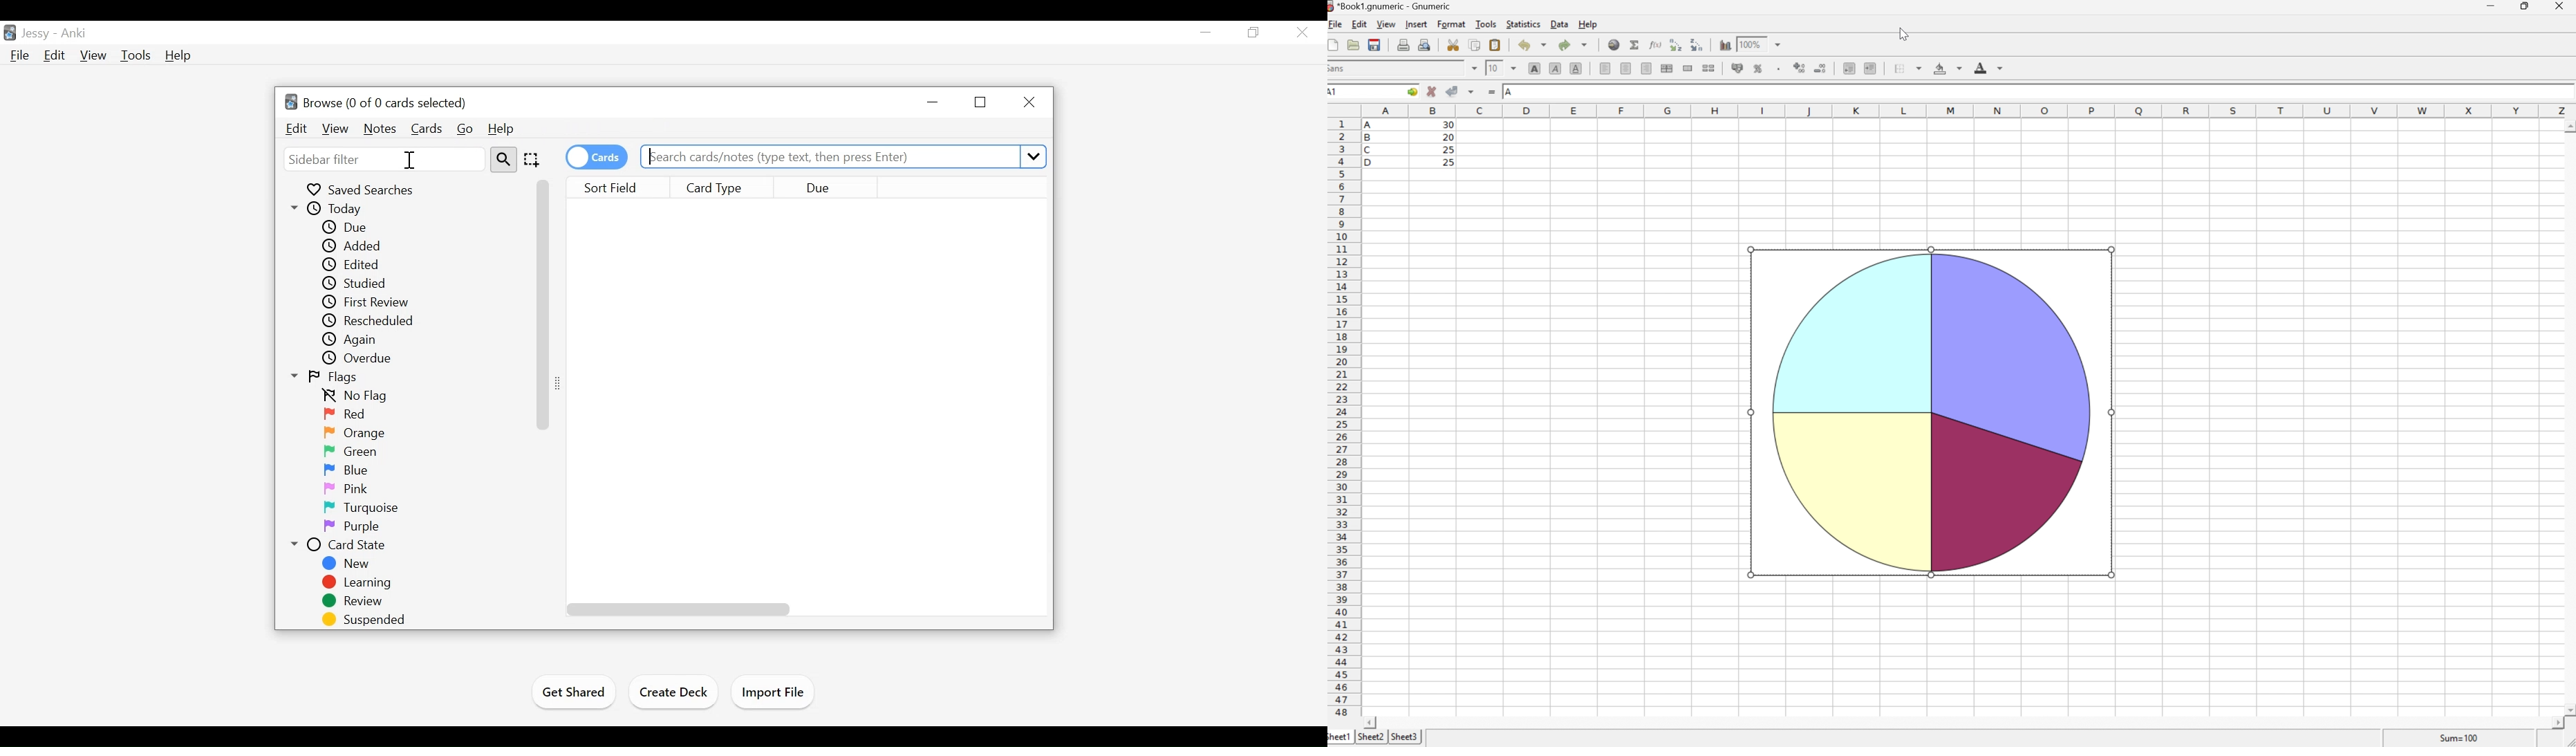  Describe the element at coordinates (1873, 68) in the screenshot. I see `Increase indent, and align the contents to the left` at that location.